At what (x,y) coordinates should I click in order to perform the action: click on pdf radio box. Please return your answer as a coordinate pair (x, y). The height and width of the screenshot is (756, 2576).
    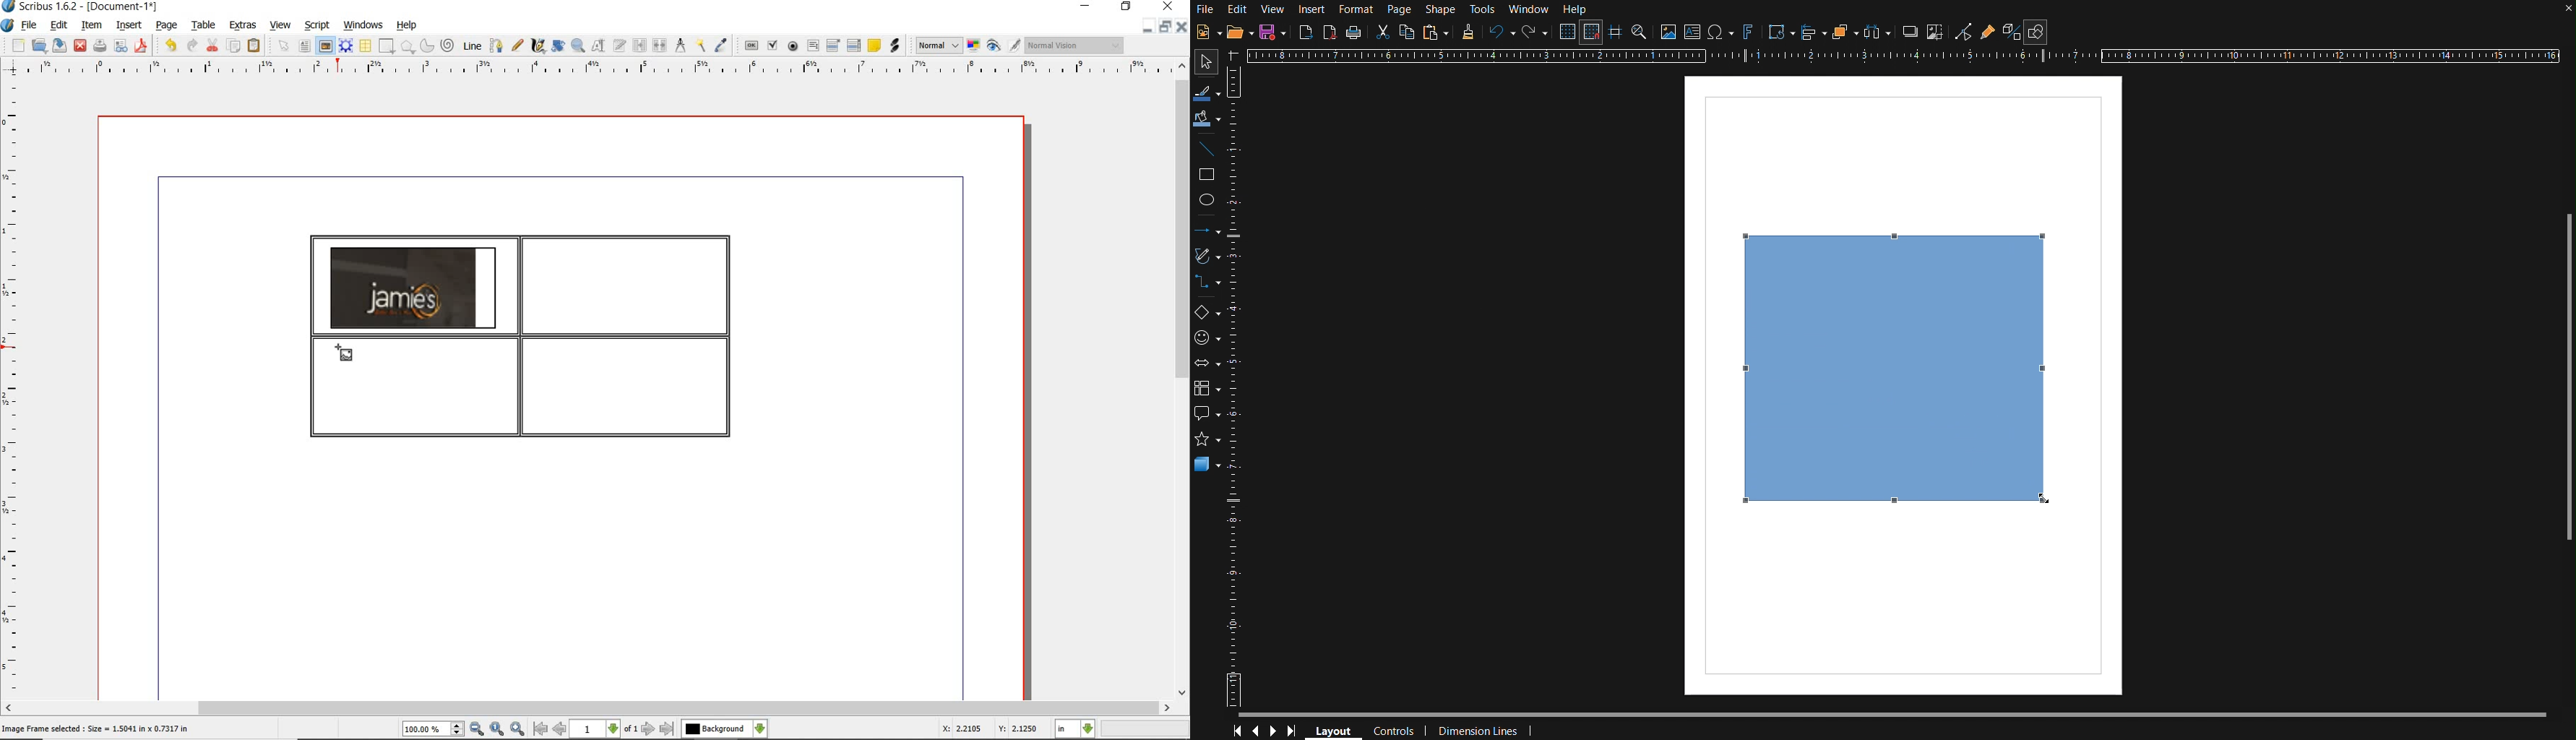
    Looking at the image, I should click on (794, 47).